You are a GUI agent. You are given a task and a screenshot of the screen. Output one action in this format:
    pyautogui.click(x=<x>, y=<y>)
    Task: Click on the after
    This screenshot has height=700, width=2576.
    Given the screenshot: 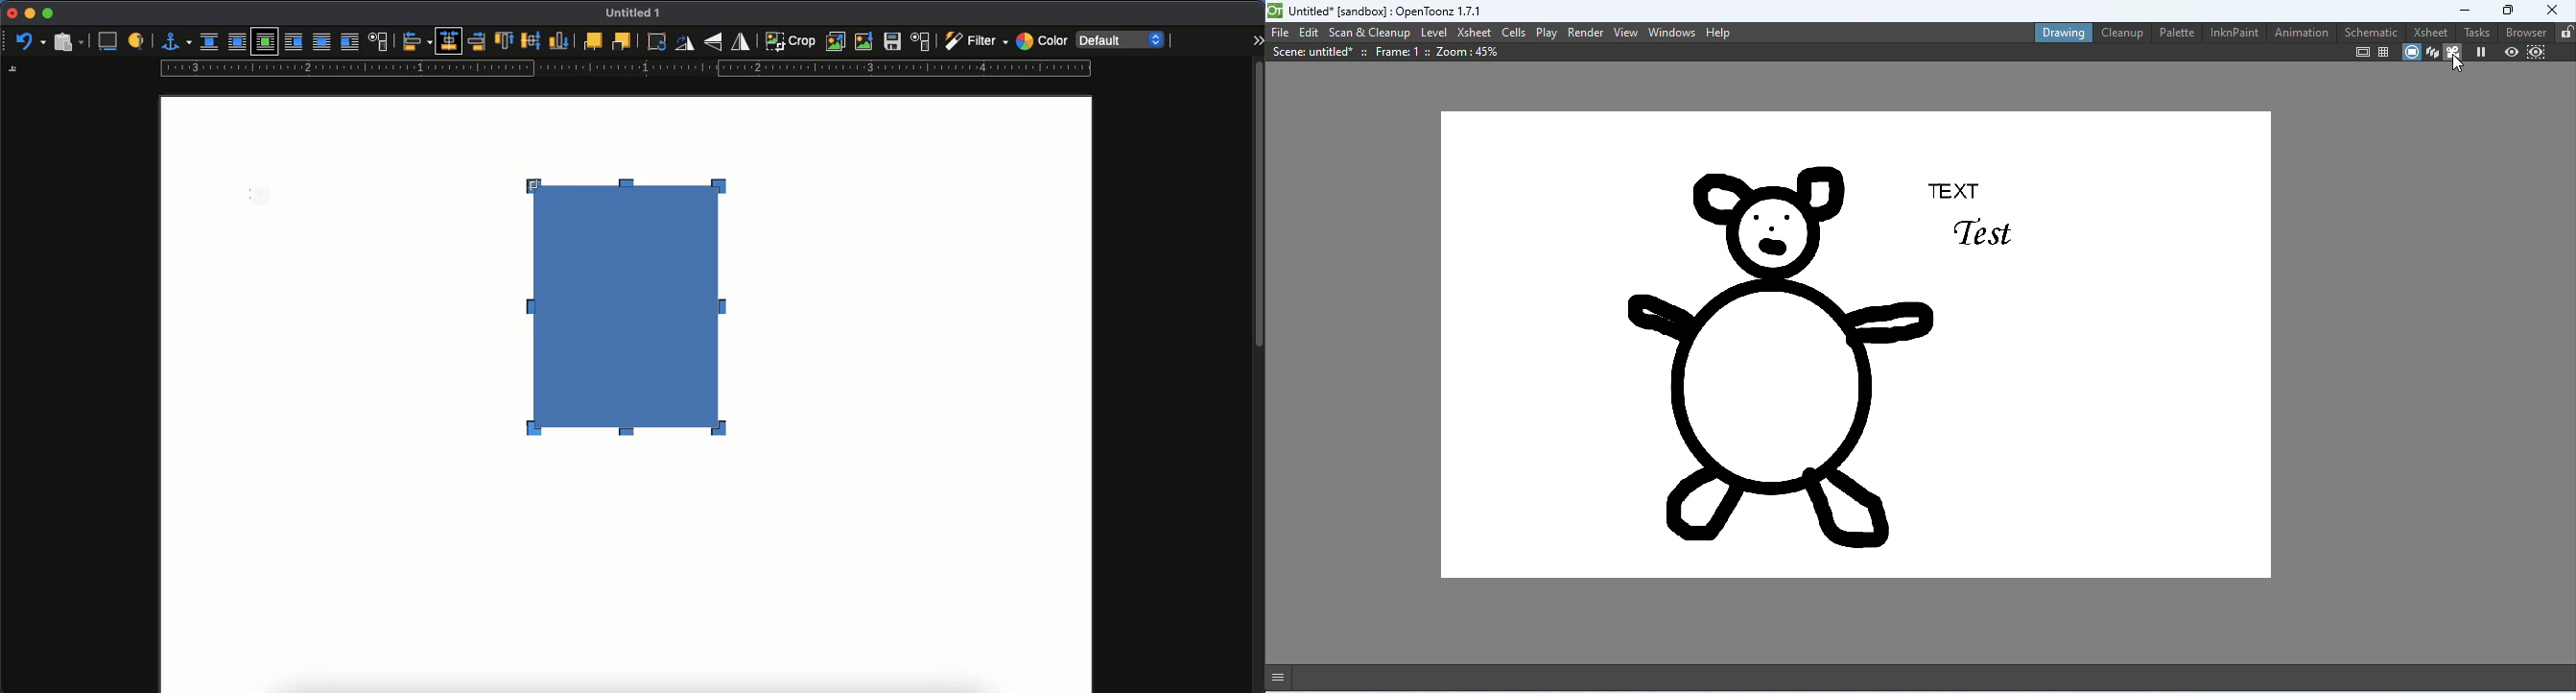 What is the action you would take?
    pyautogui.click(x=349, y=44)
    